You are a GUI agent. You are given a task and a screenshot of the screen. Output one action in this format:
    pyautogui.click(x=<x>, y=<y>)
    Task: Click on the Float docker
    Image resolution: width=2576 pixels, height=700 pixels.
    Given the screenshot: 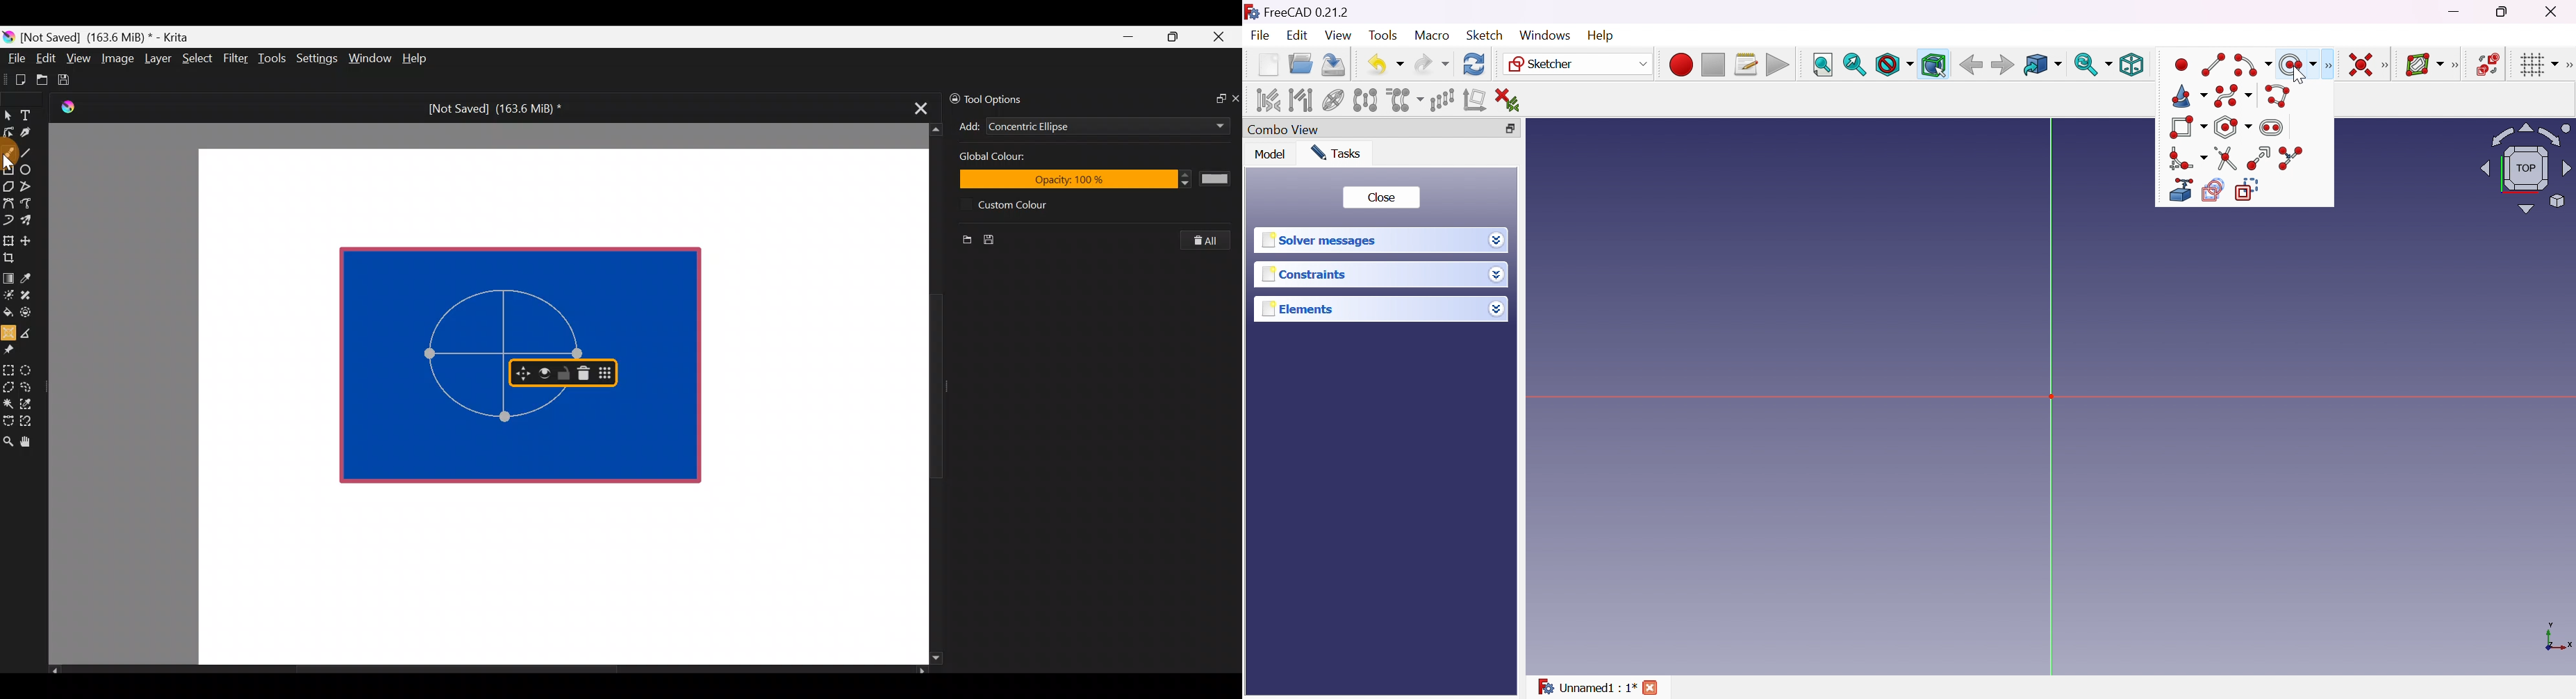 What is the action you would take?
    pyautogui.click(x=1215, y=97)
    